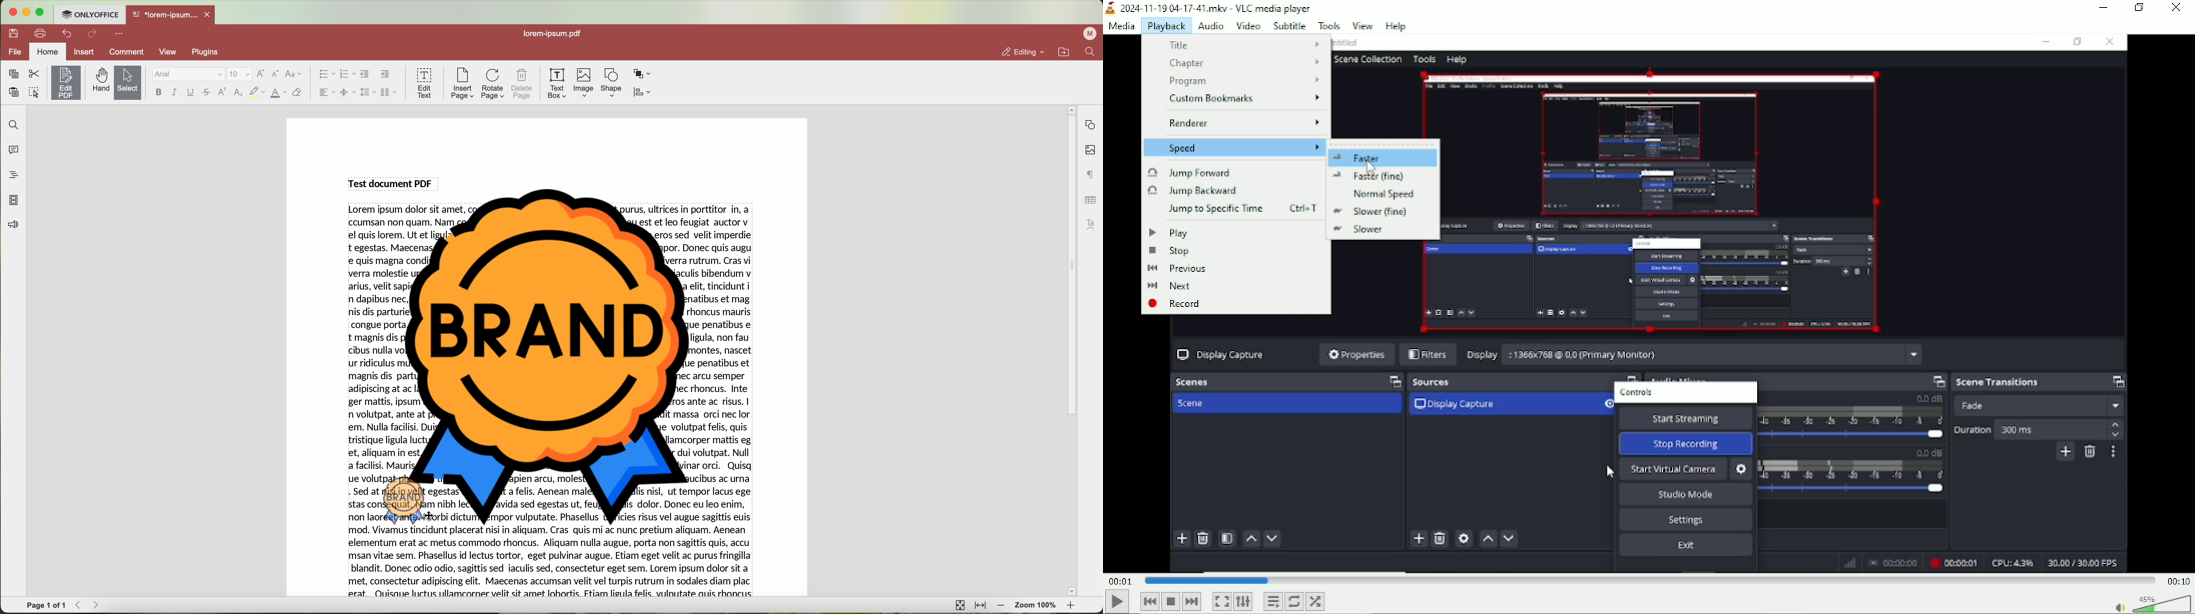  What do you see at coordinates (11, 175) in the screenshot?
I see `headings` at bounding box center [11, 175].